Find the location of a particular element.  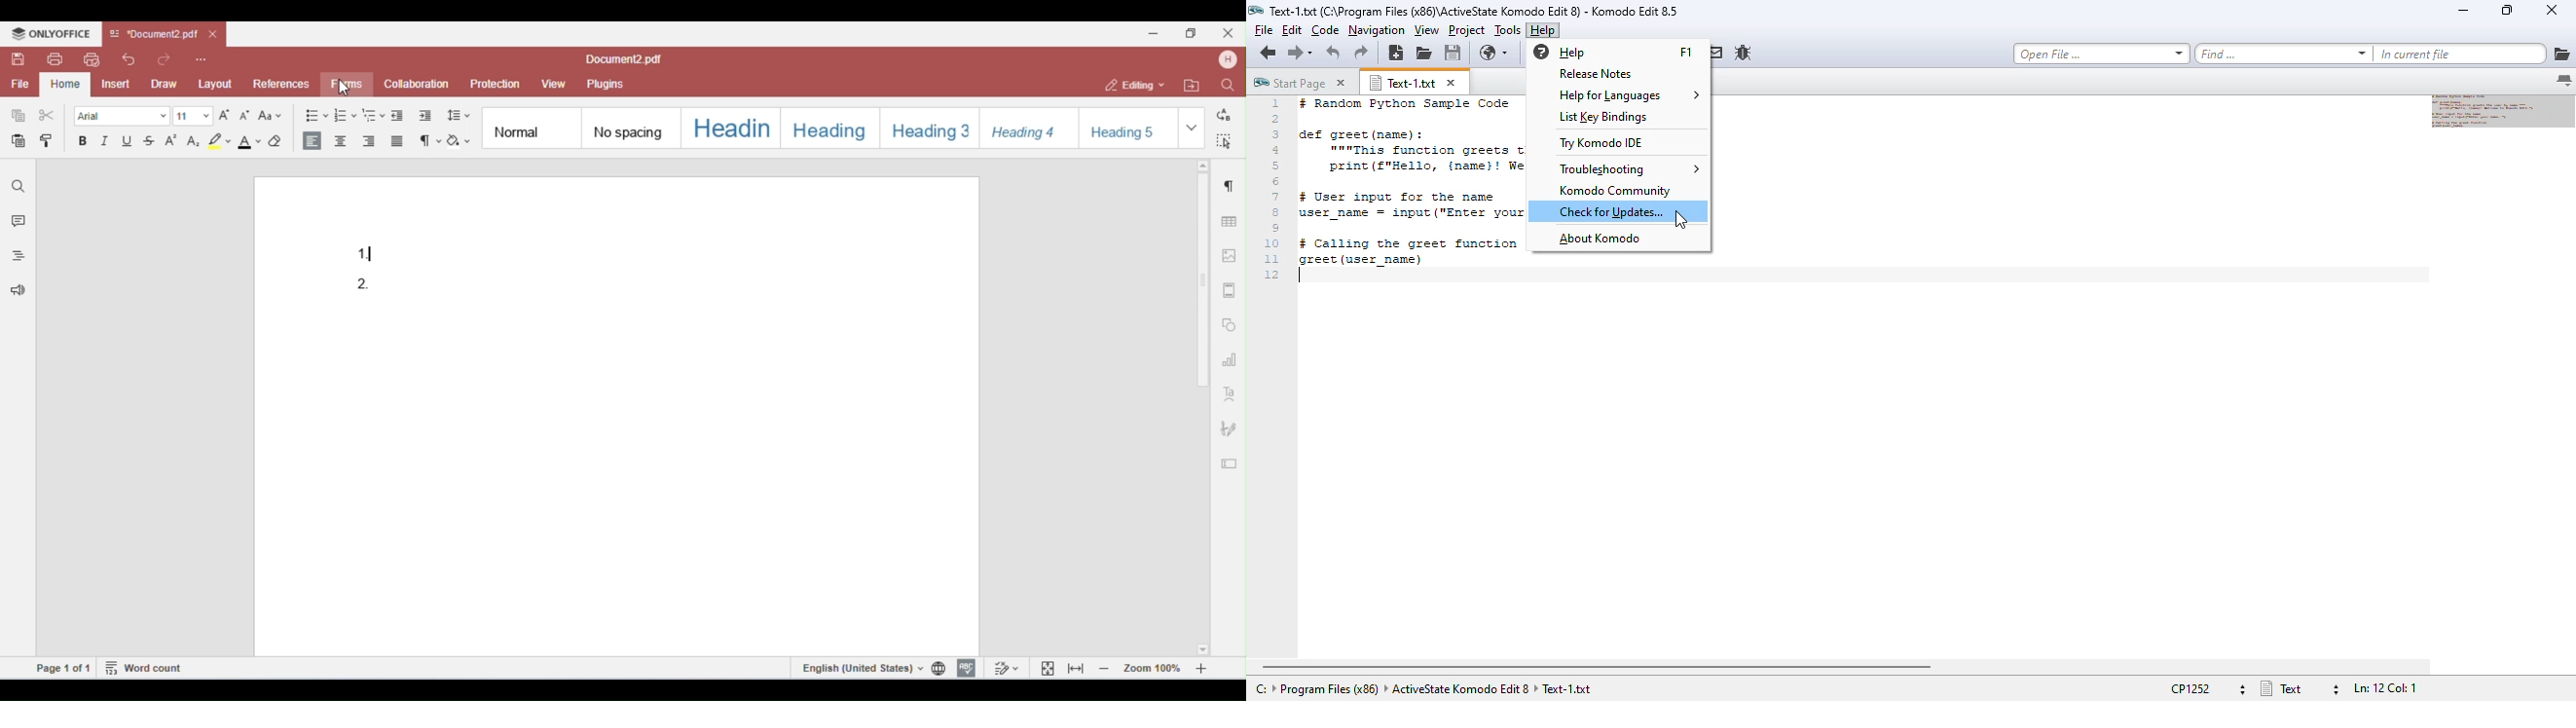

preview buffer in browser is located at coordinates (1495, 54).